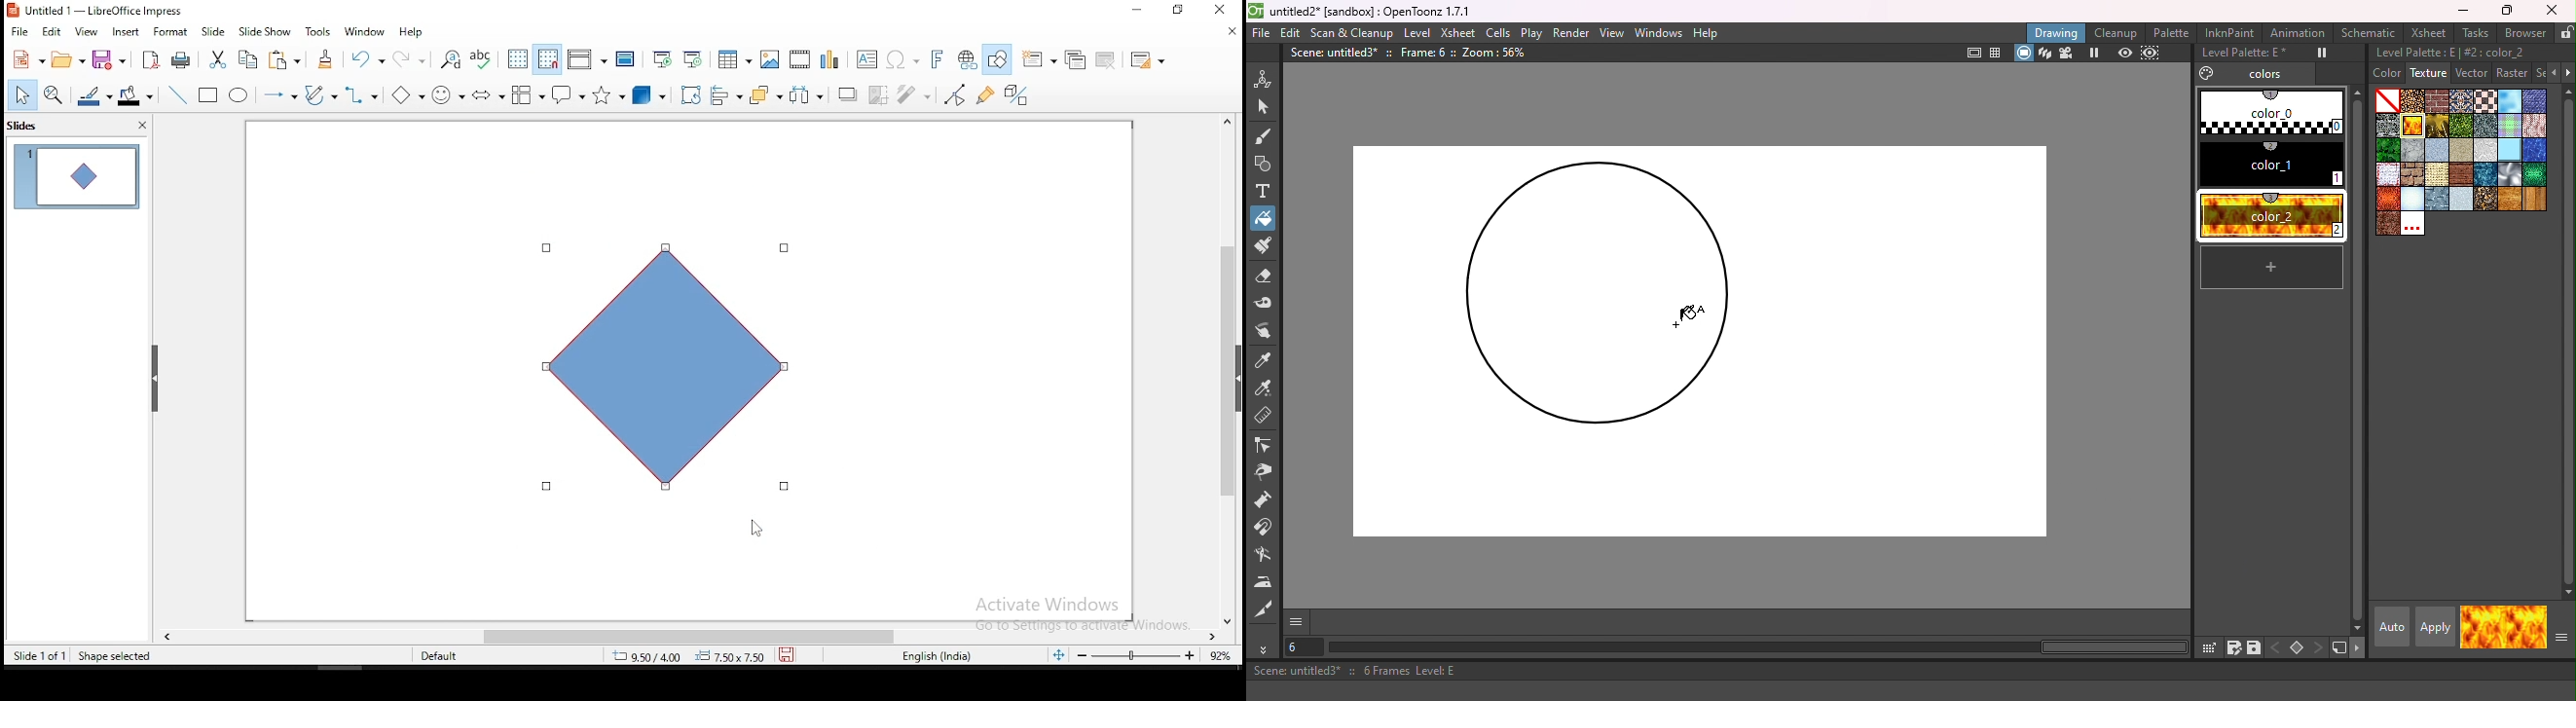  Describe the element at coordinates (2095, 53) in the screenshot. I see `Freeze` at that location.